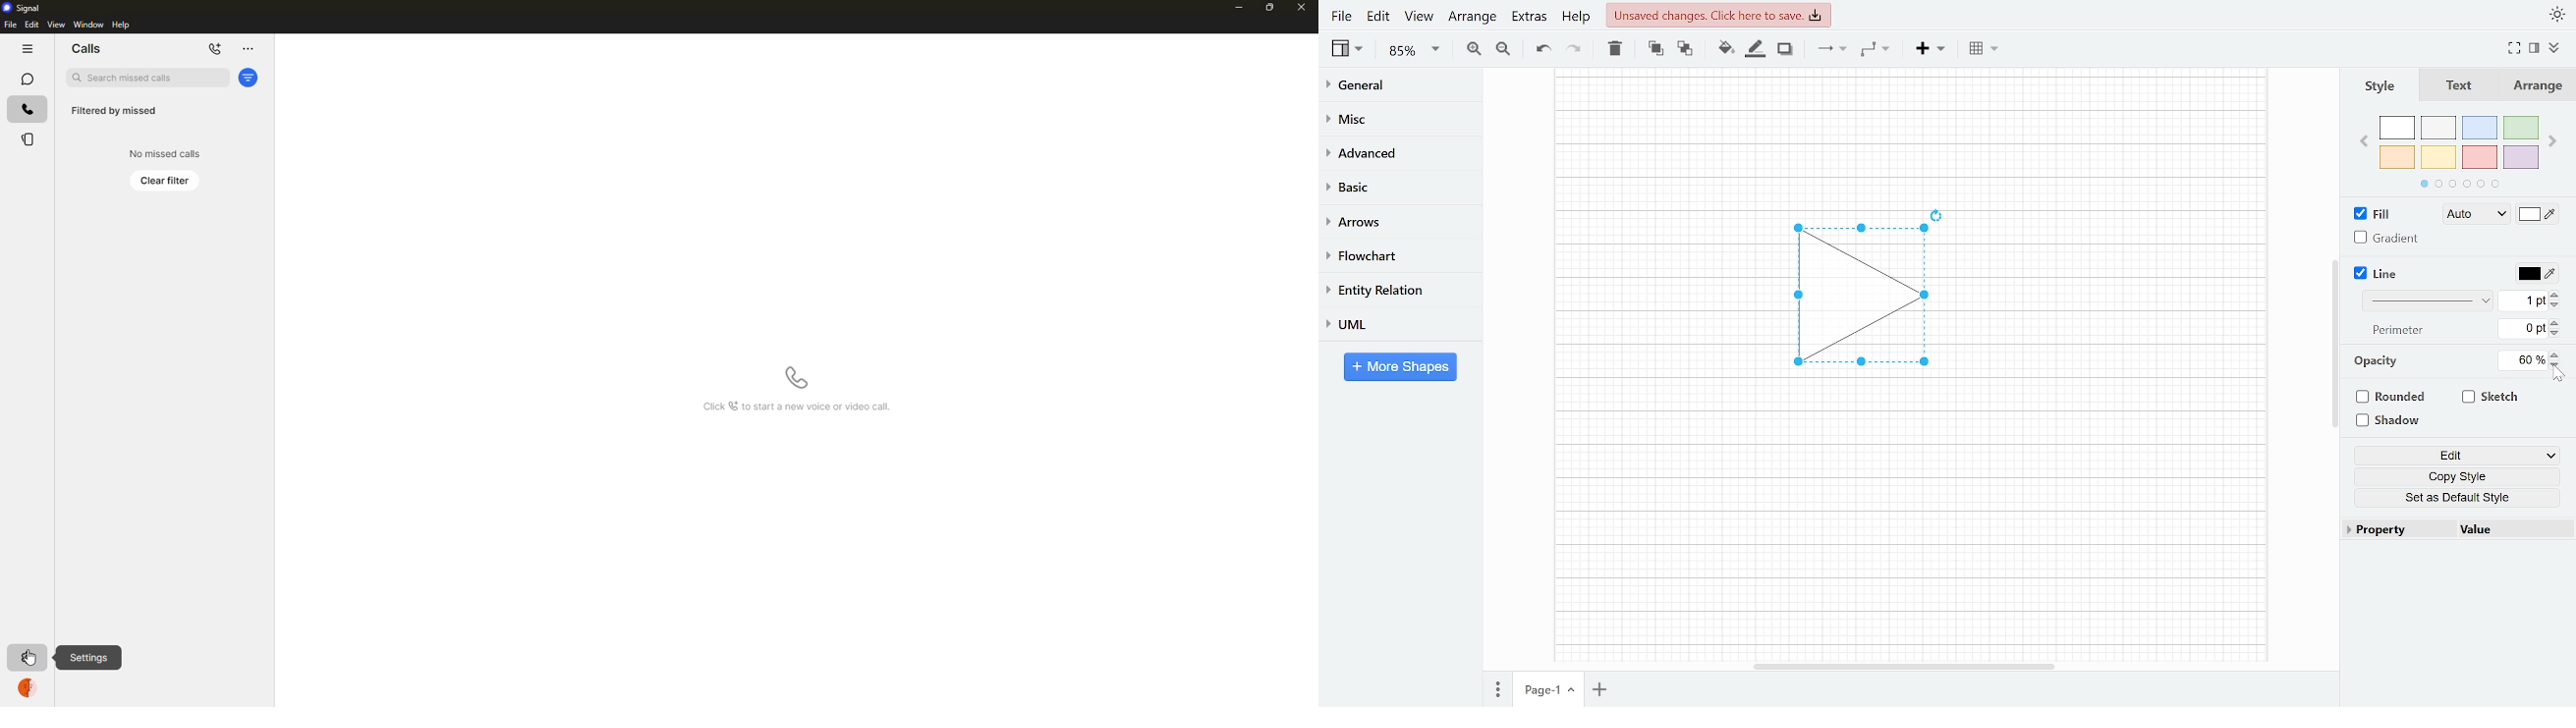  Describe the element at coordinates (2492, 397) in the screenshot. I see `Sketch` at that location.